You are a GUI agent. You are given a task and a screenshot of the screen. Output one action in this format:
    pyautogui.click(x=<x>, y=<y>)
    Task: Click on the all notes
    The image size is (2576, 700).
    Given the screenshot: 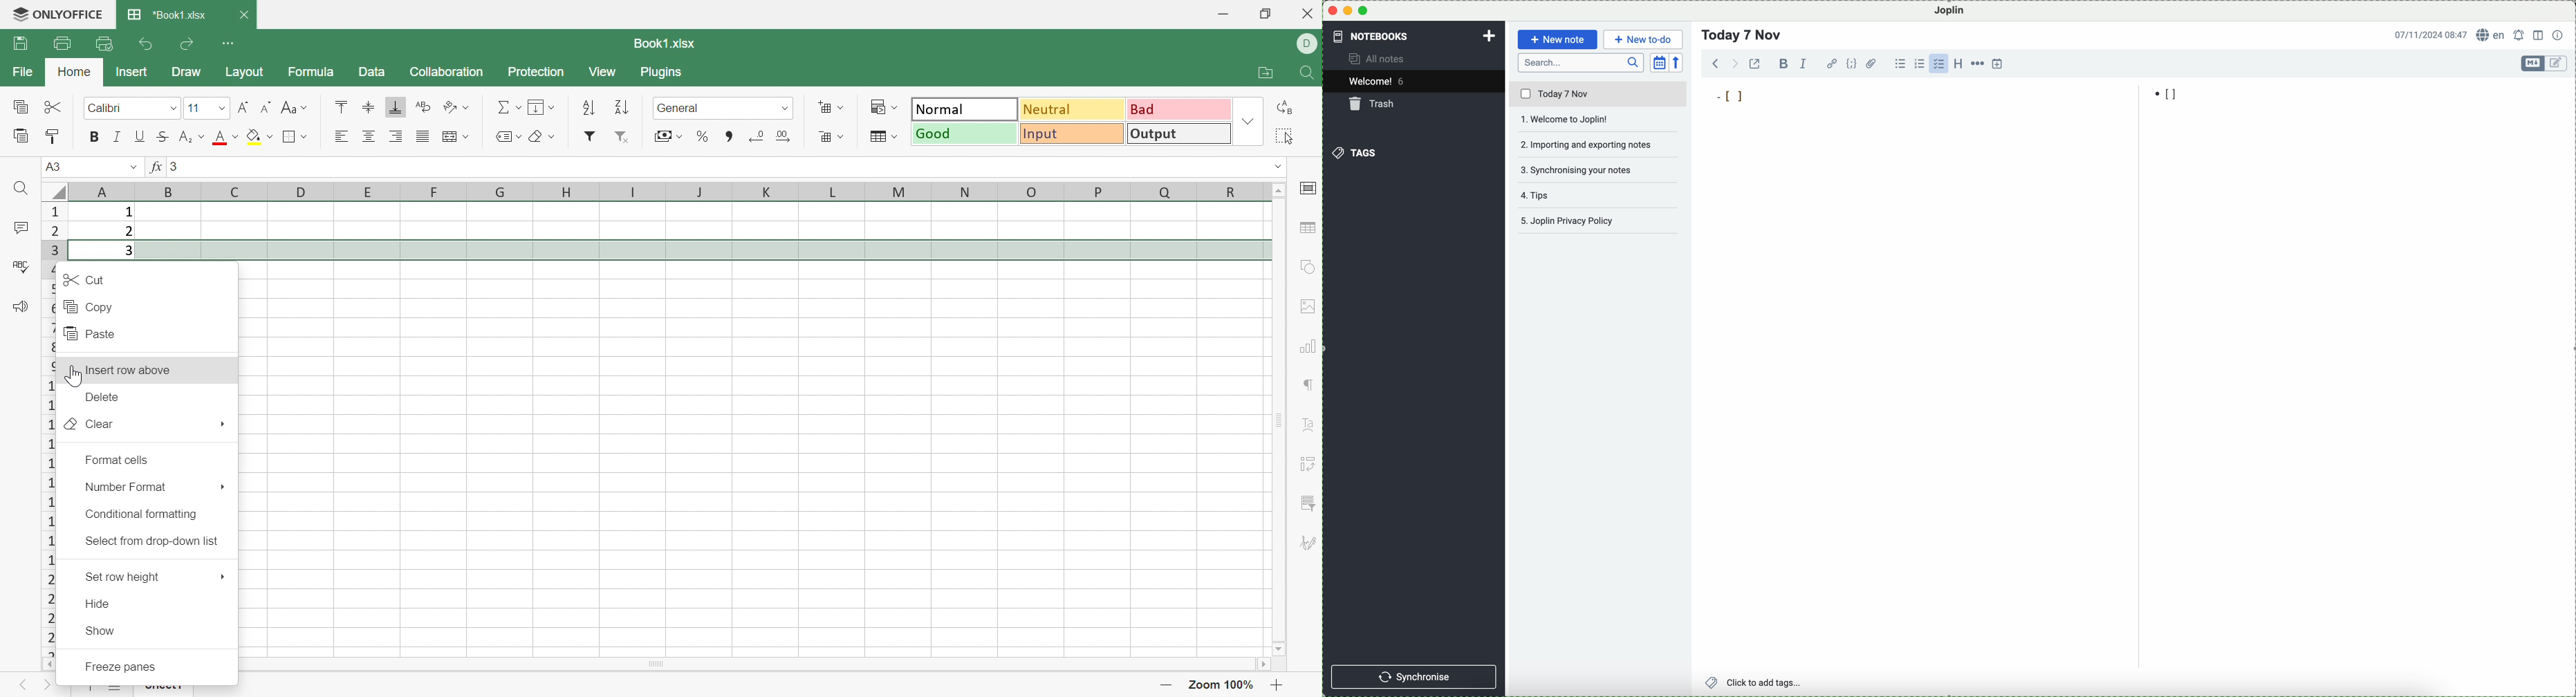 What is the action you would take?
    pyautogui.click(x=1378, y=58)
    